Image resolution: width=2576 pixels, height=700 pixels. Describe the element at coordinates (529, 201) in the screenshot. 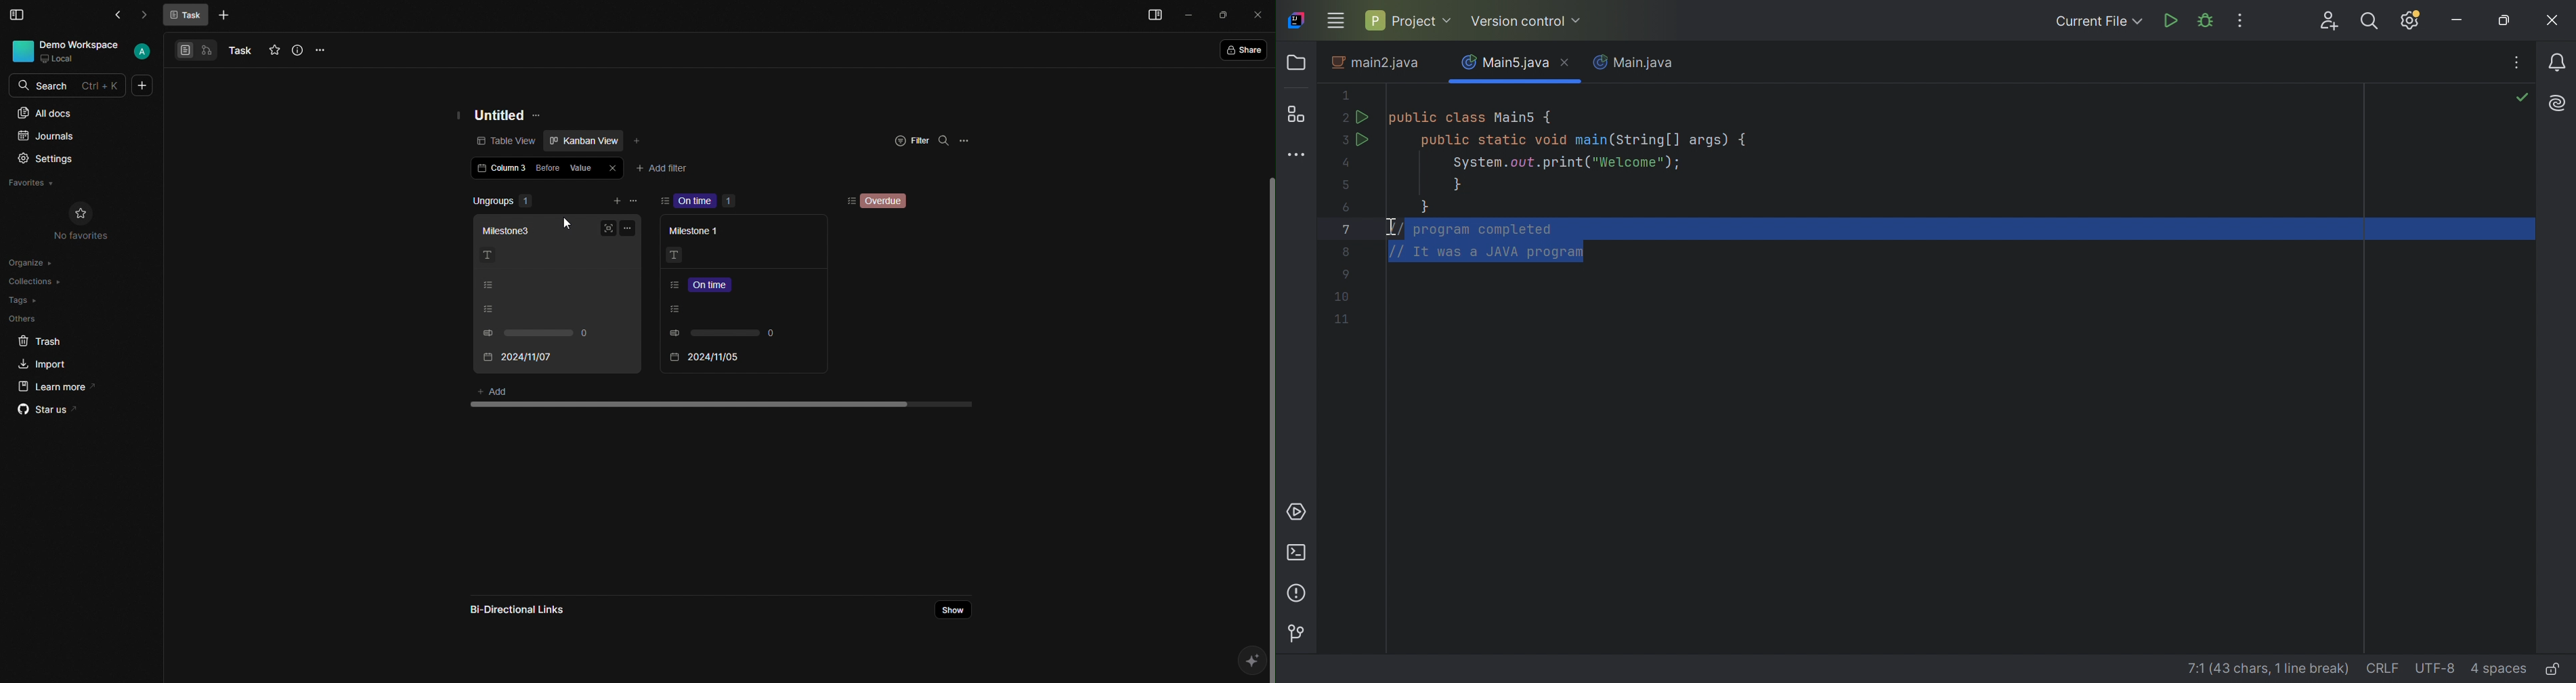

I see `Ungroups` at that location.